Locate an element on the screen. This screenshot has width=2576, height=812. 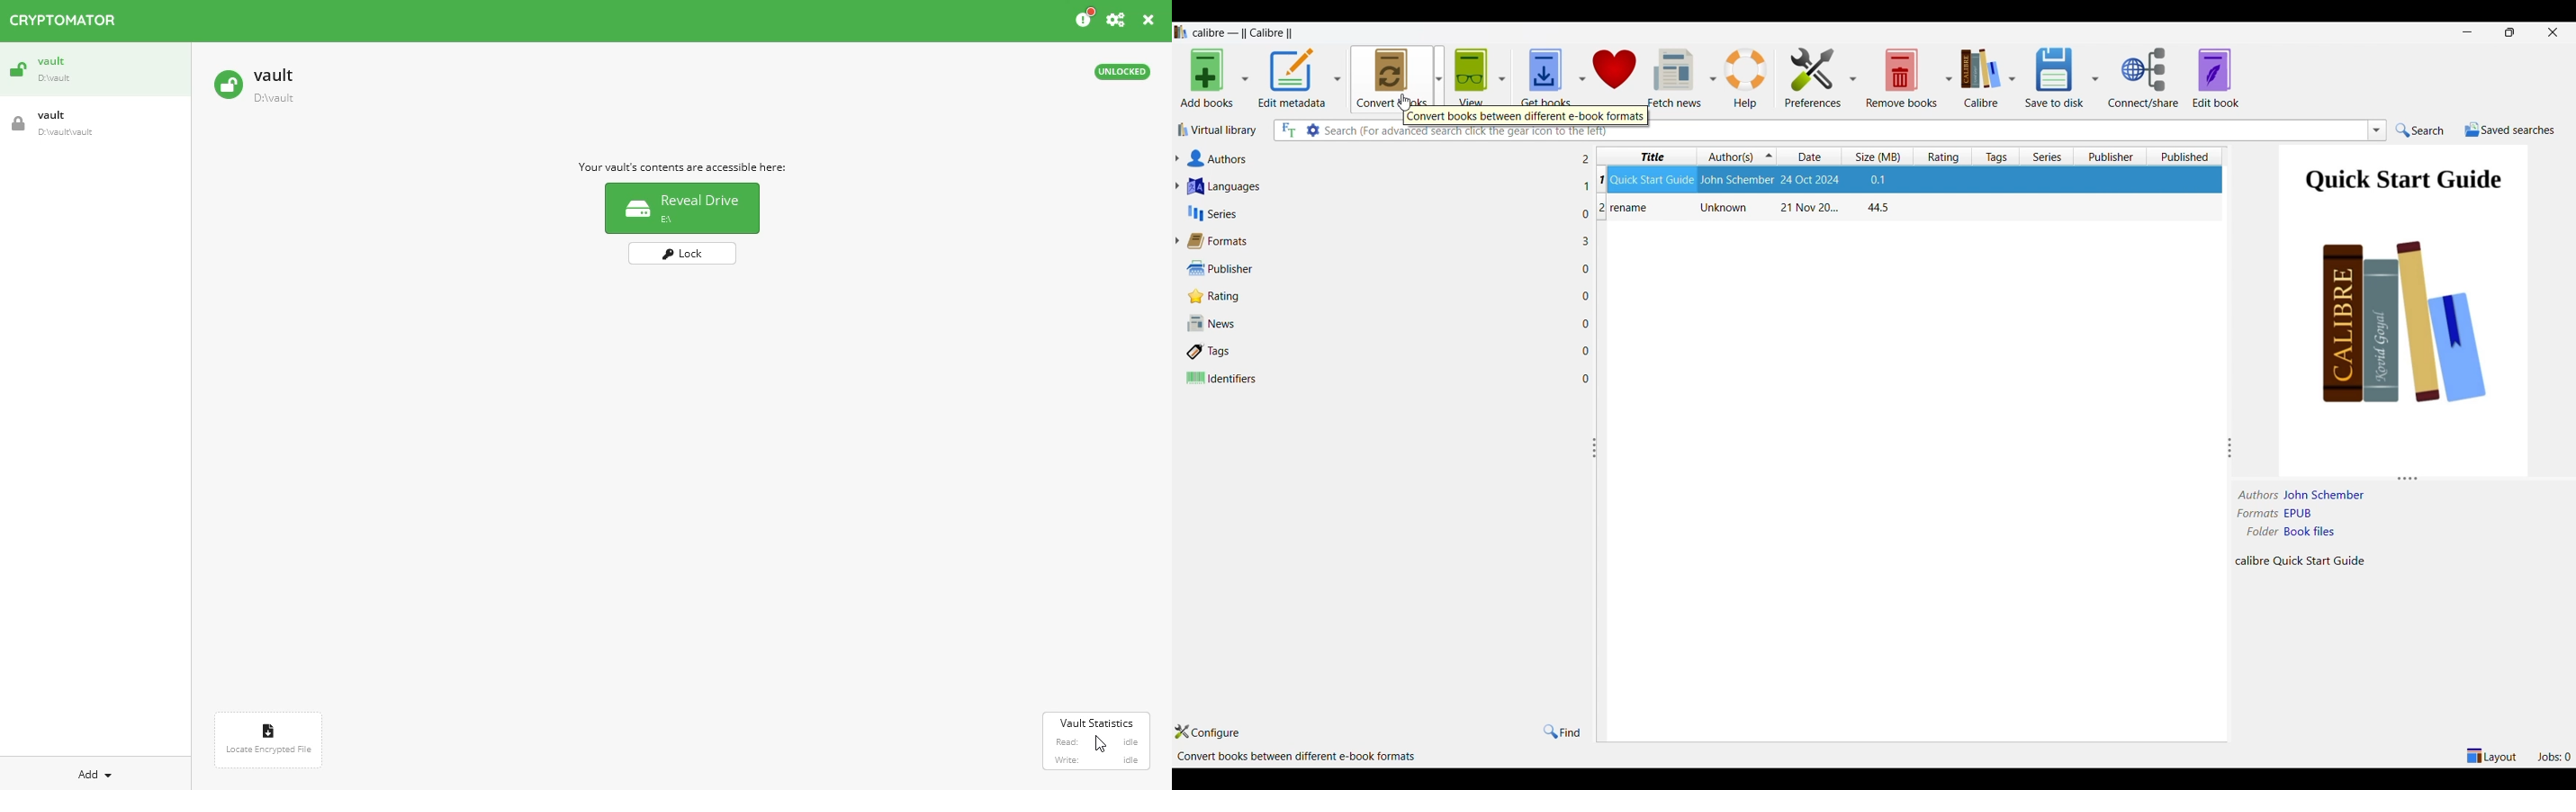
Cursor clicking on icon is located at coordinates (1405, 102).